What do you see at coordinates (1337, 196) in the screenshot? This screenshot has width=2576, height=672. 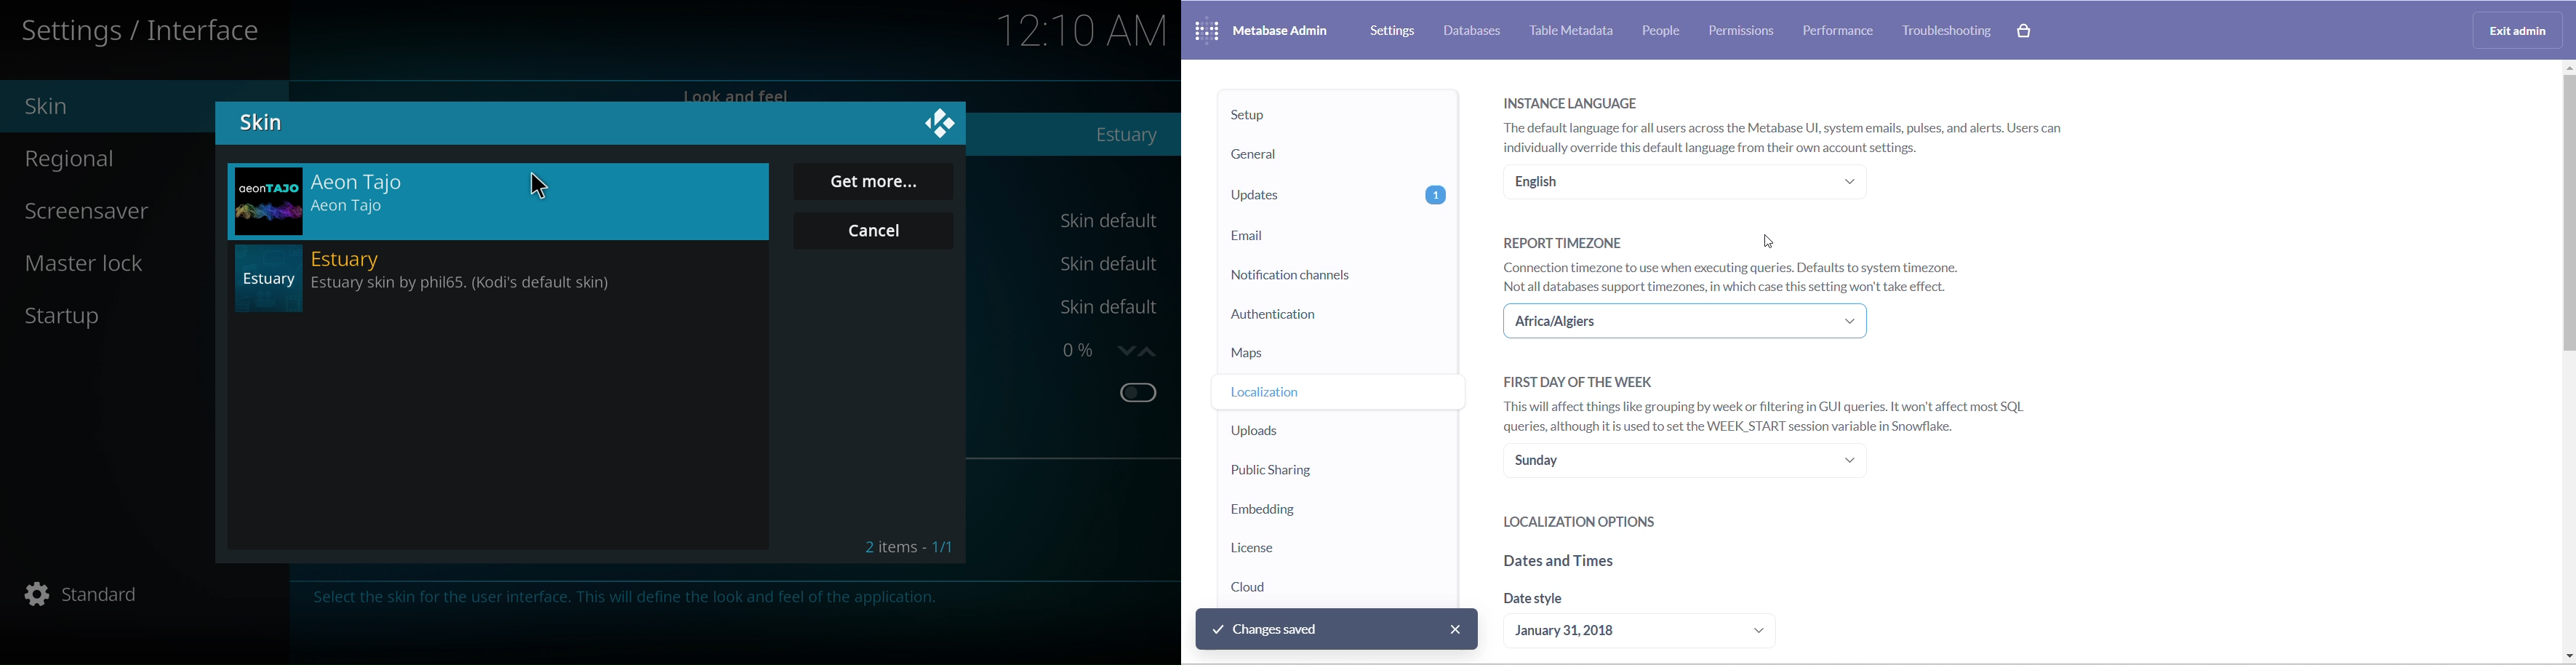 I see `UPDATES` at bounding box center [1337, 196].